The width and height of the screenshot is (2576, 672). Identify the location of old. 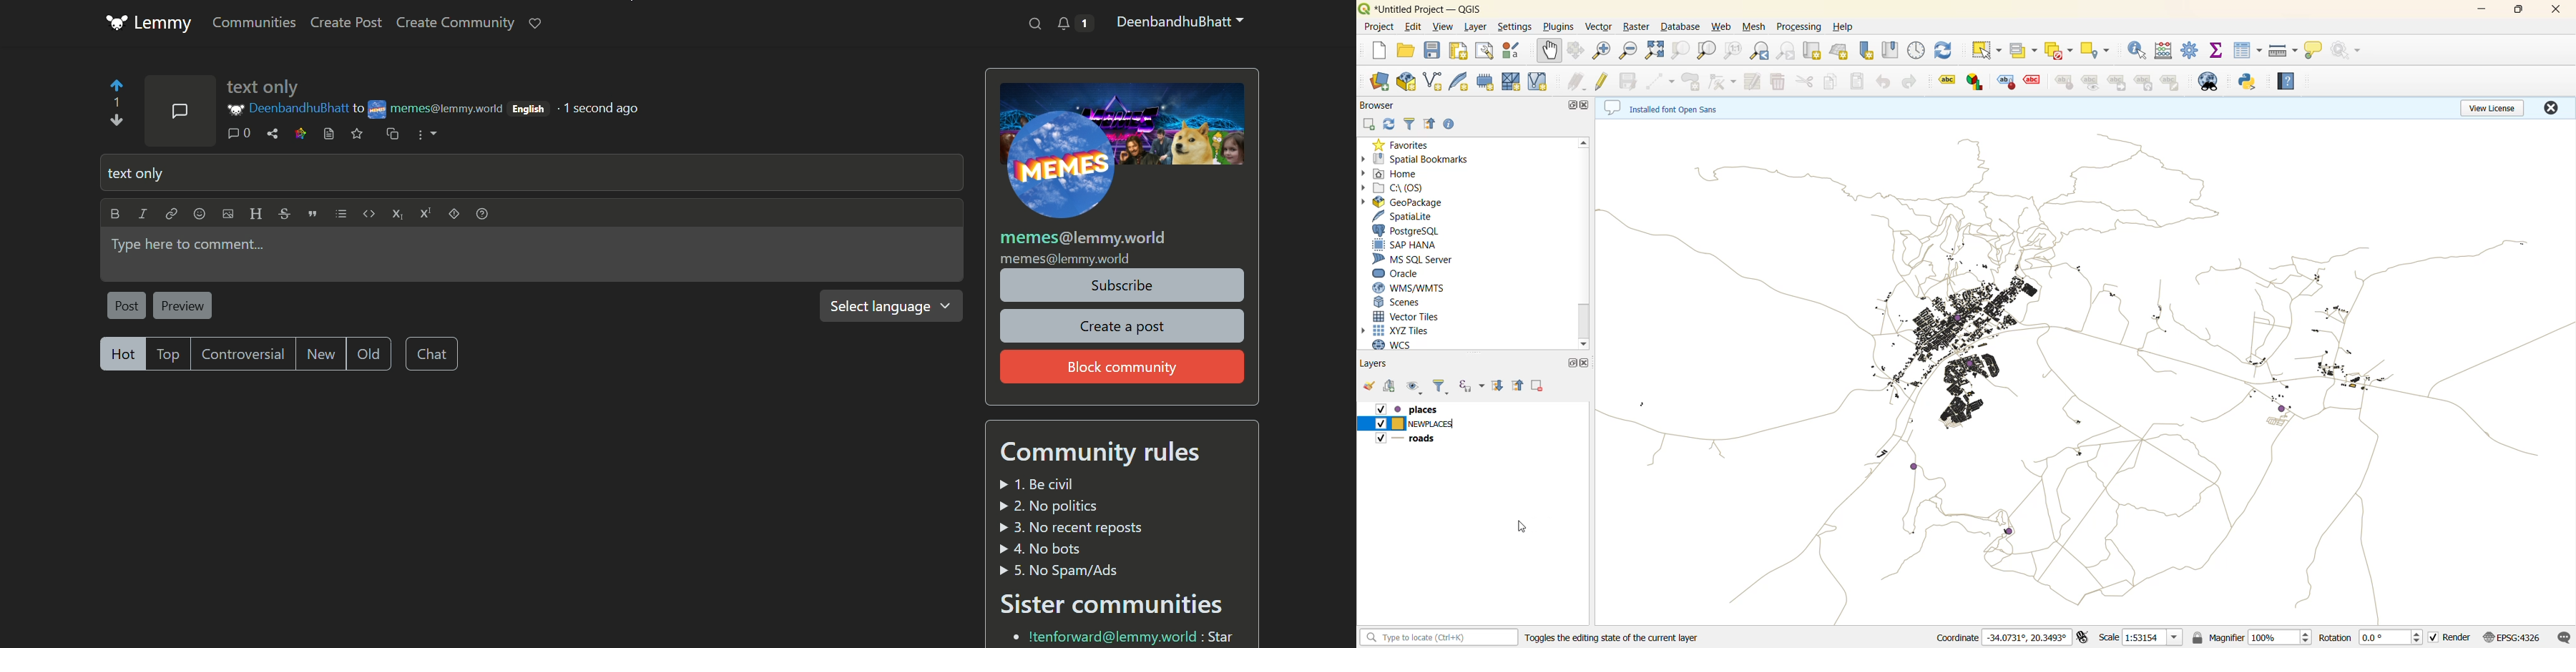
(368, 354).